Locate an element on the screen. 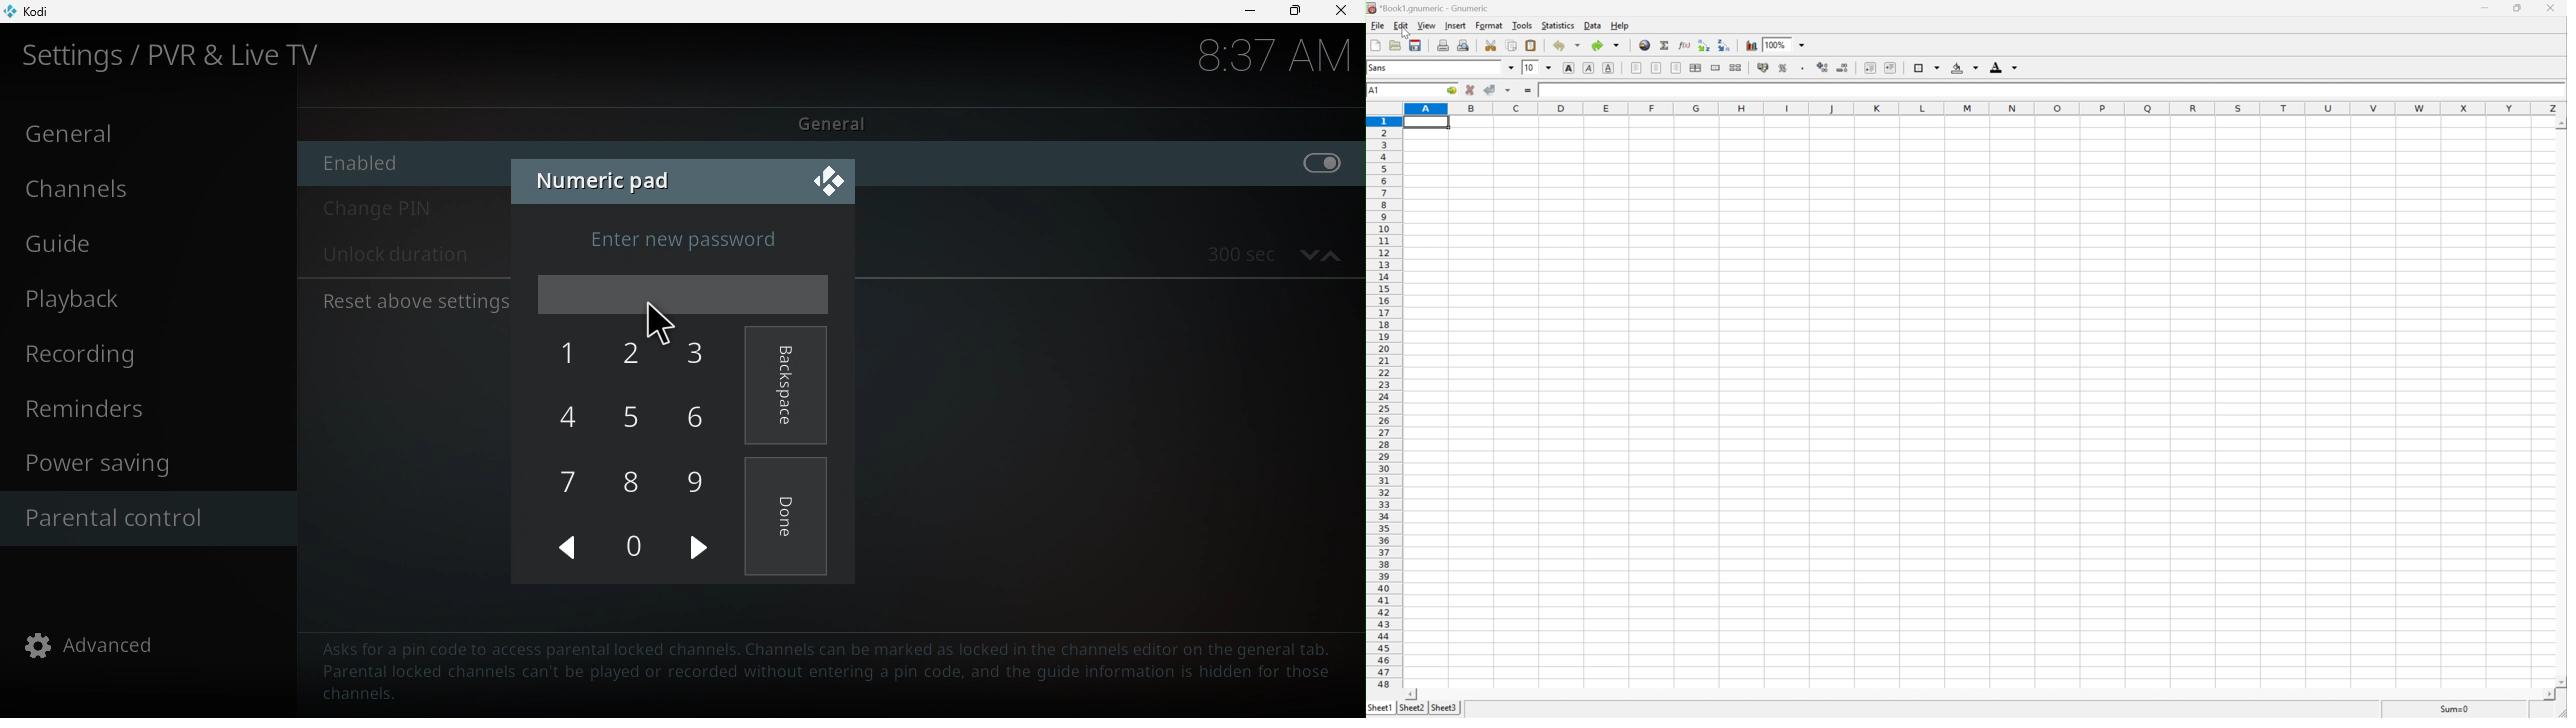 The width and height of the screenshot is (2576, 728). Font size 10 is located at coordinates (1539, 68).